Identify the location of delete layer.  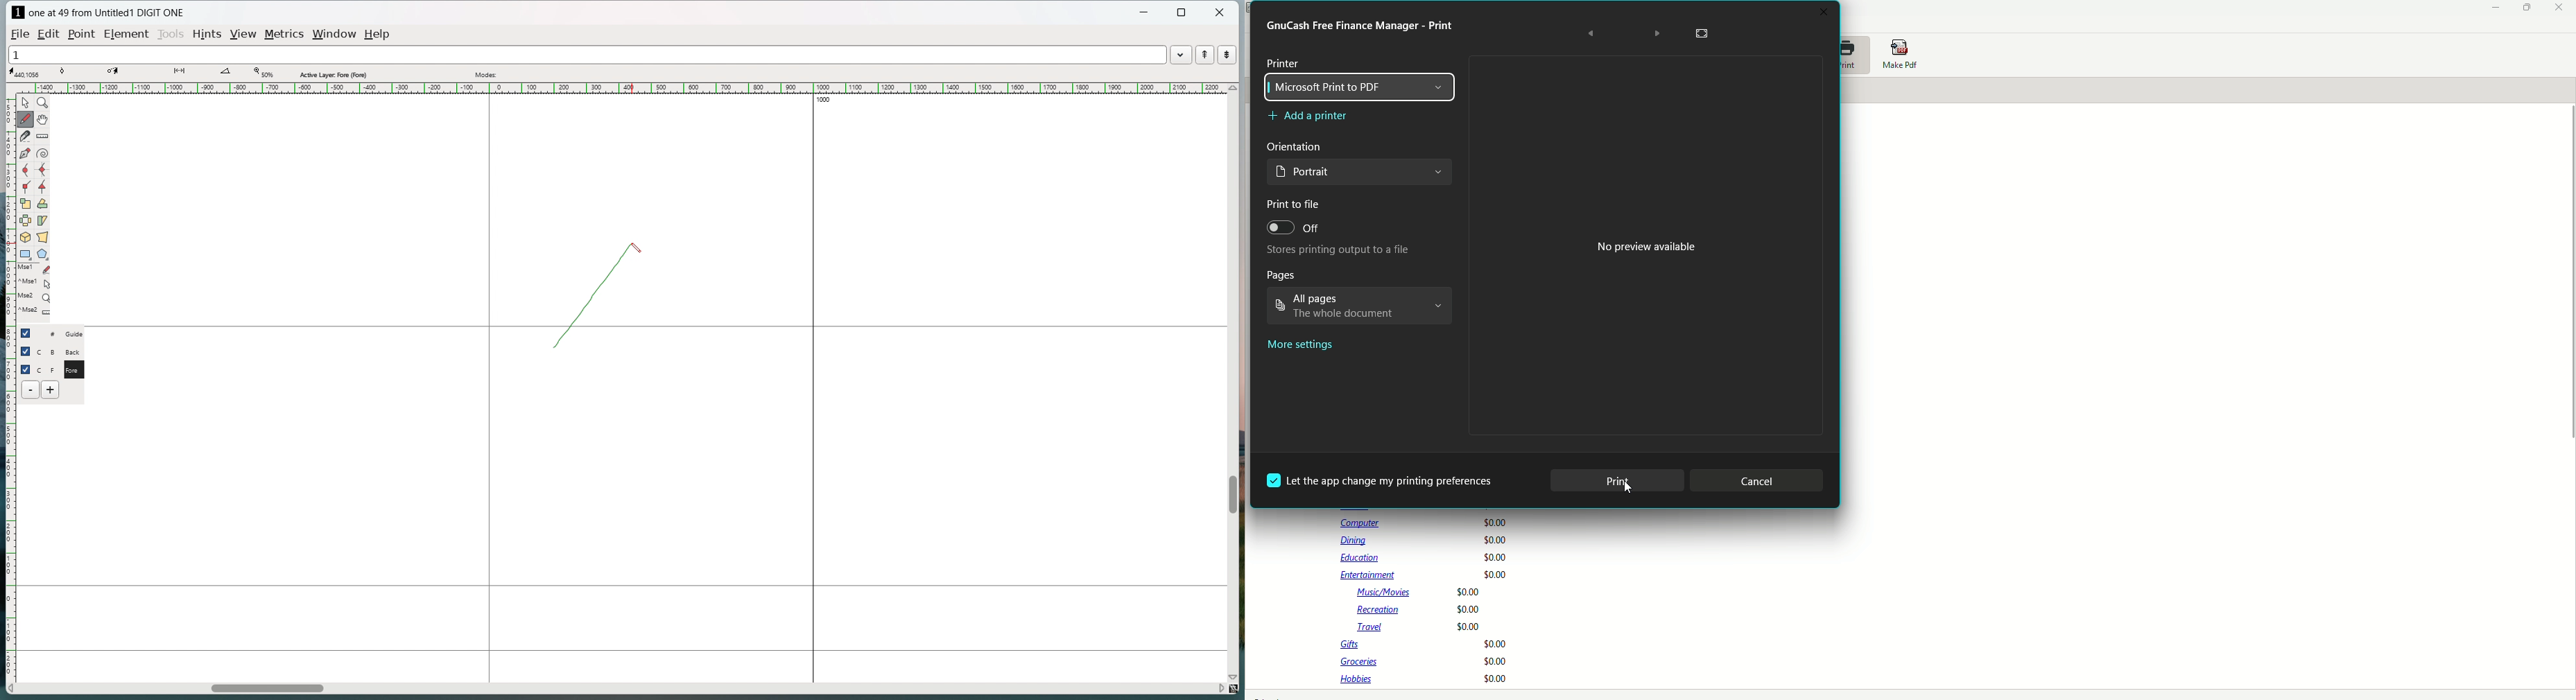
(30, 390).